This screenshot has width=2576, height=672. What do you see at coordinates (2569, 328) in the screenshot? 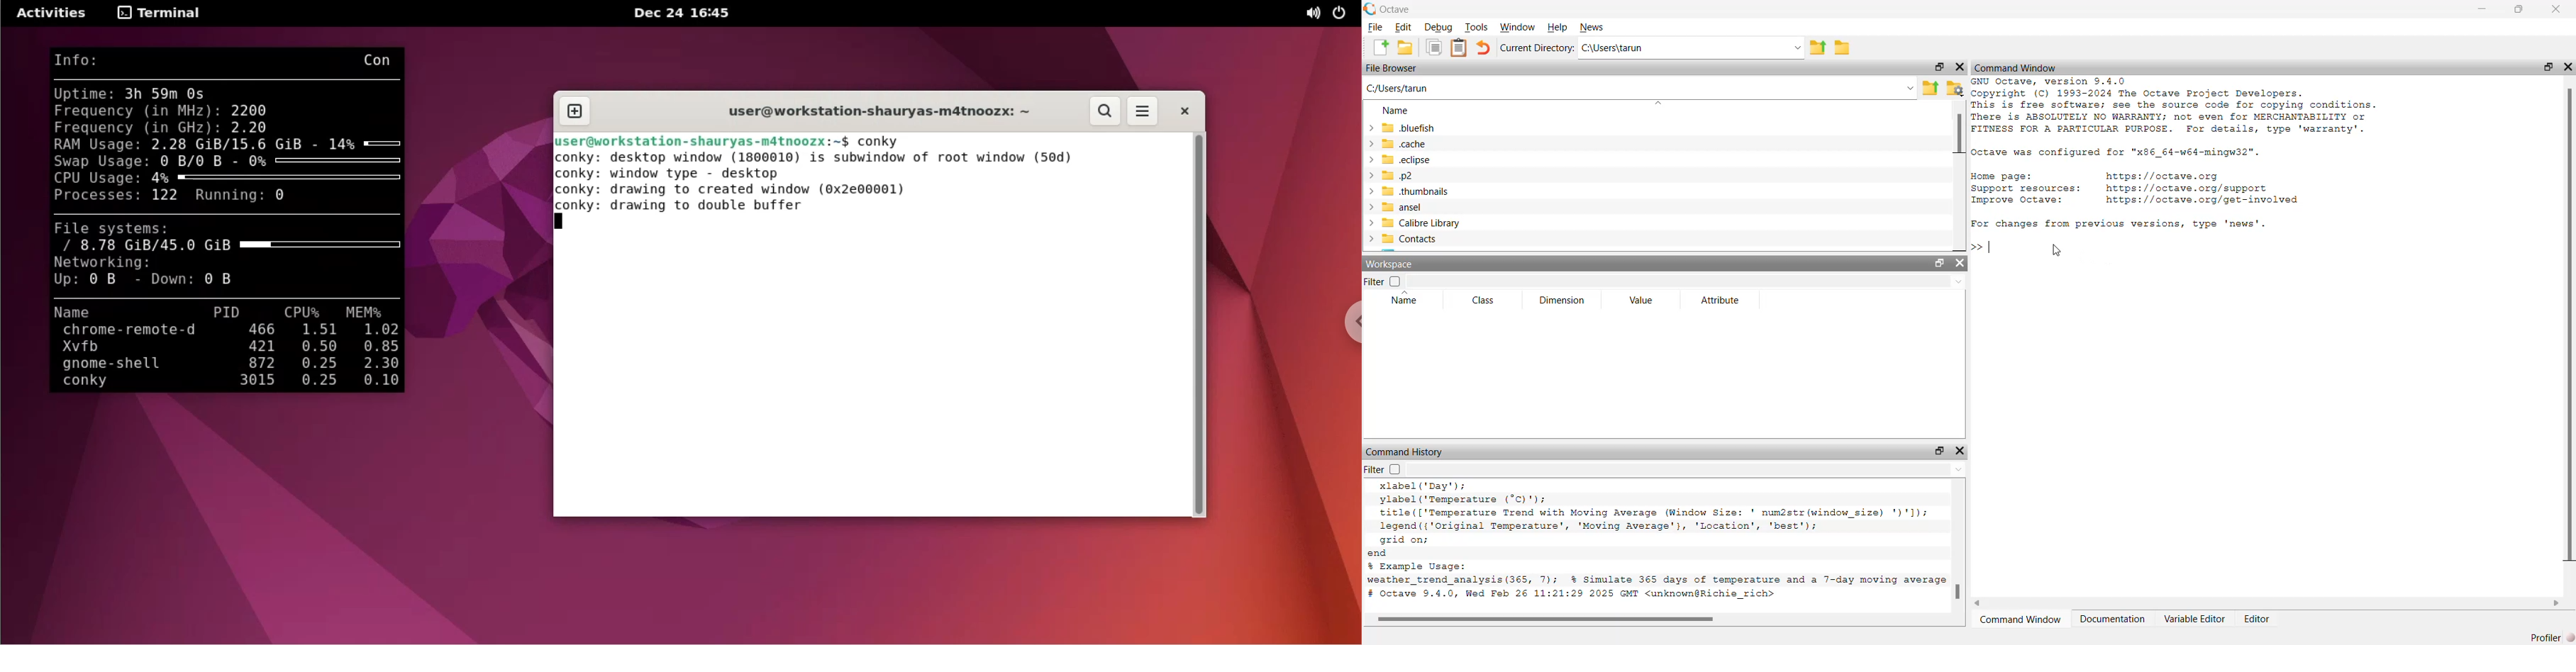
I see `scroll bar` at bounding box center [2569, 328].